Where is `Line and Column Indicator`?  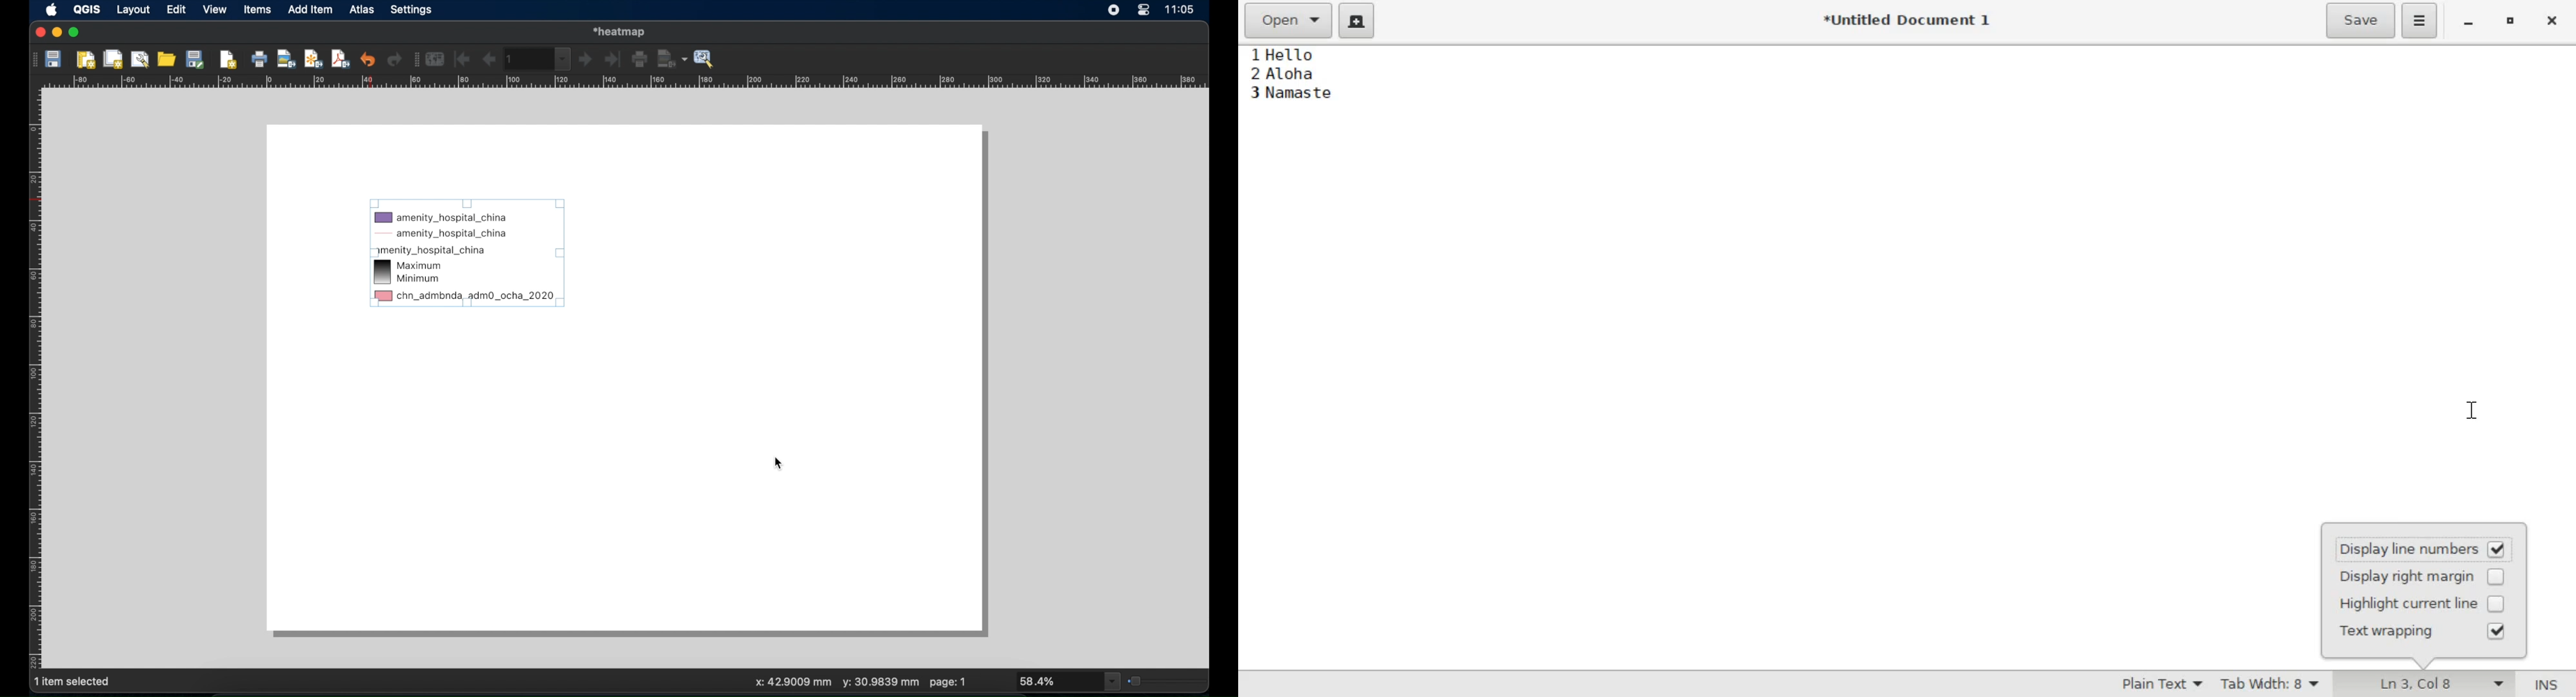 Line and Column Indicator is located at coordinates (2441, 684).